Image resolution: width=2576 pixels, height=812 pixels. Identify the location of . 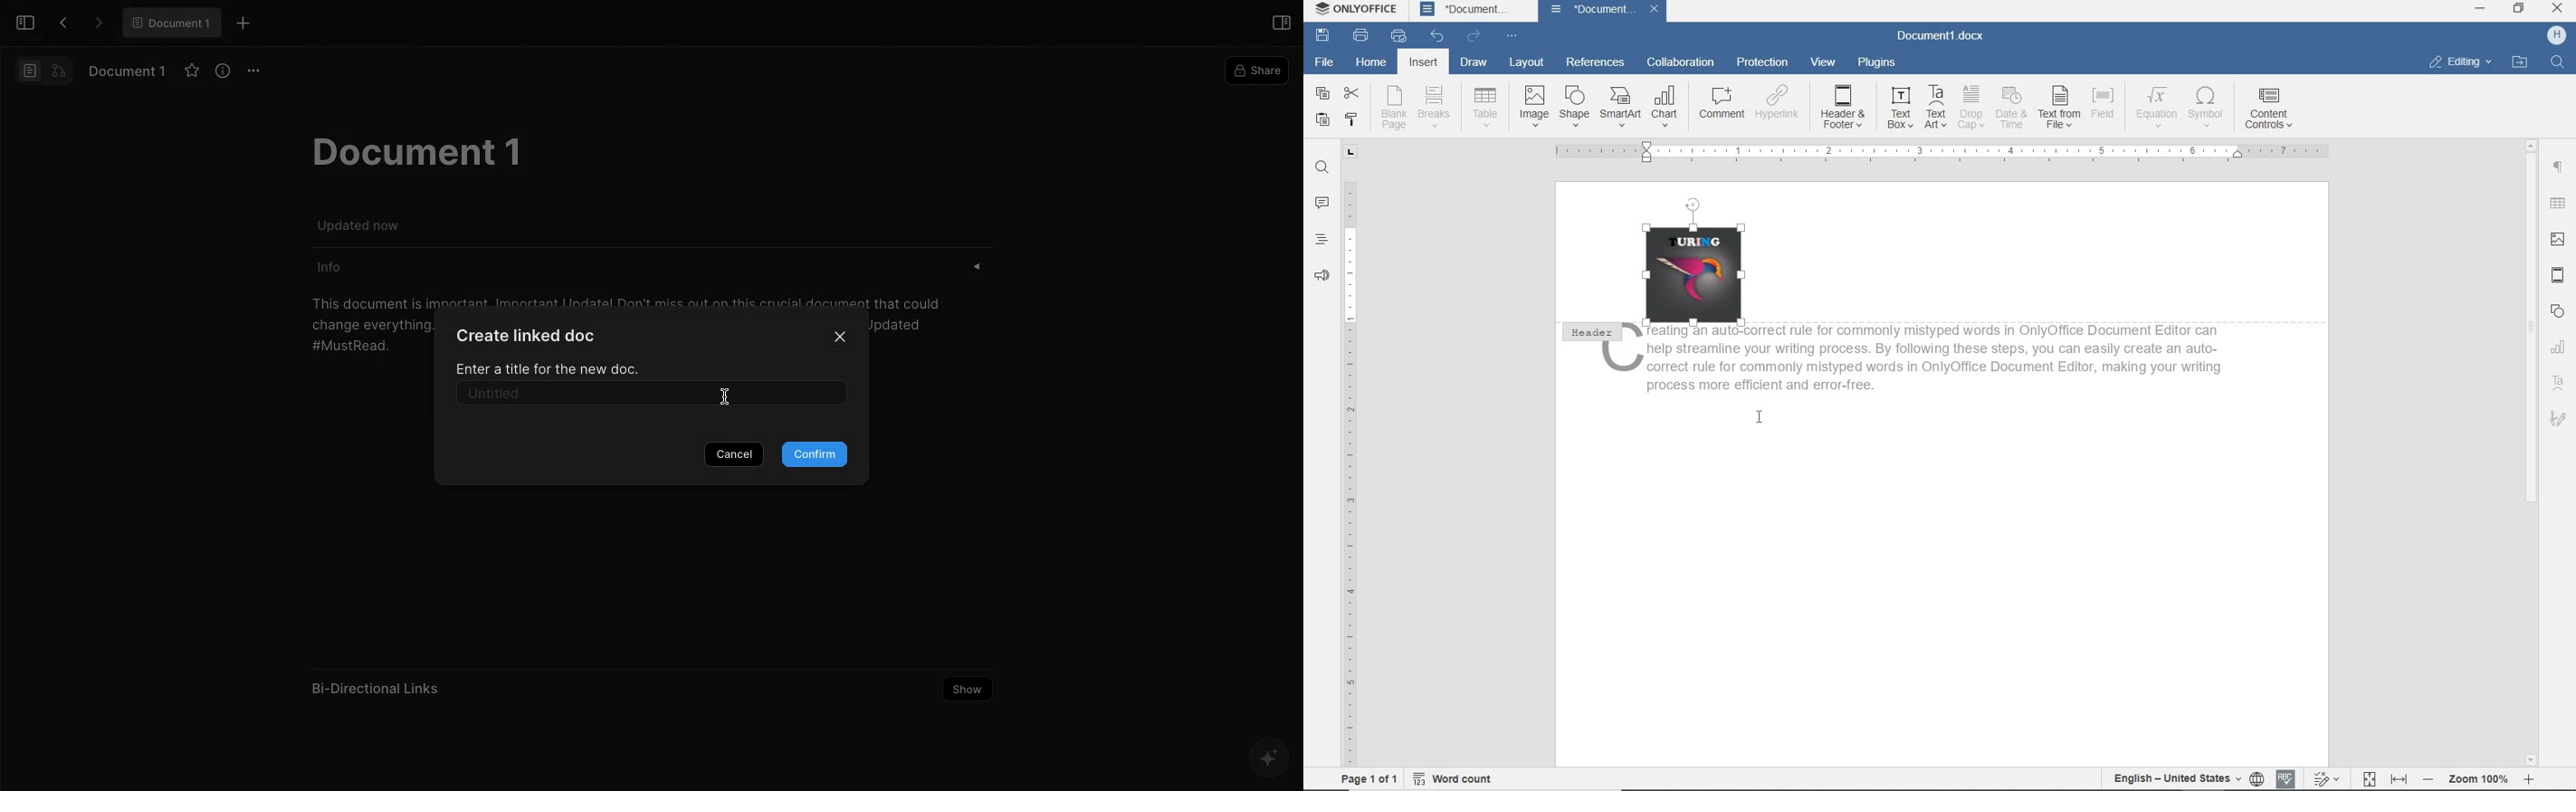
(2207, 107).